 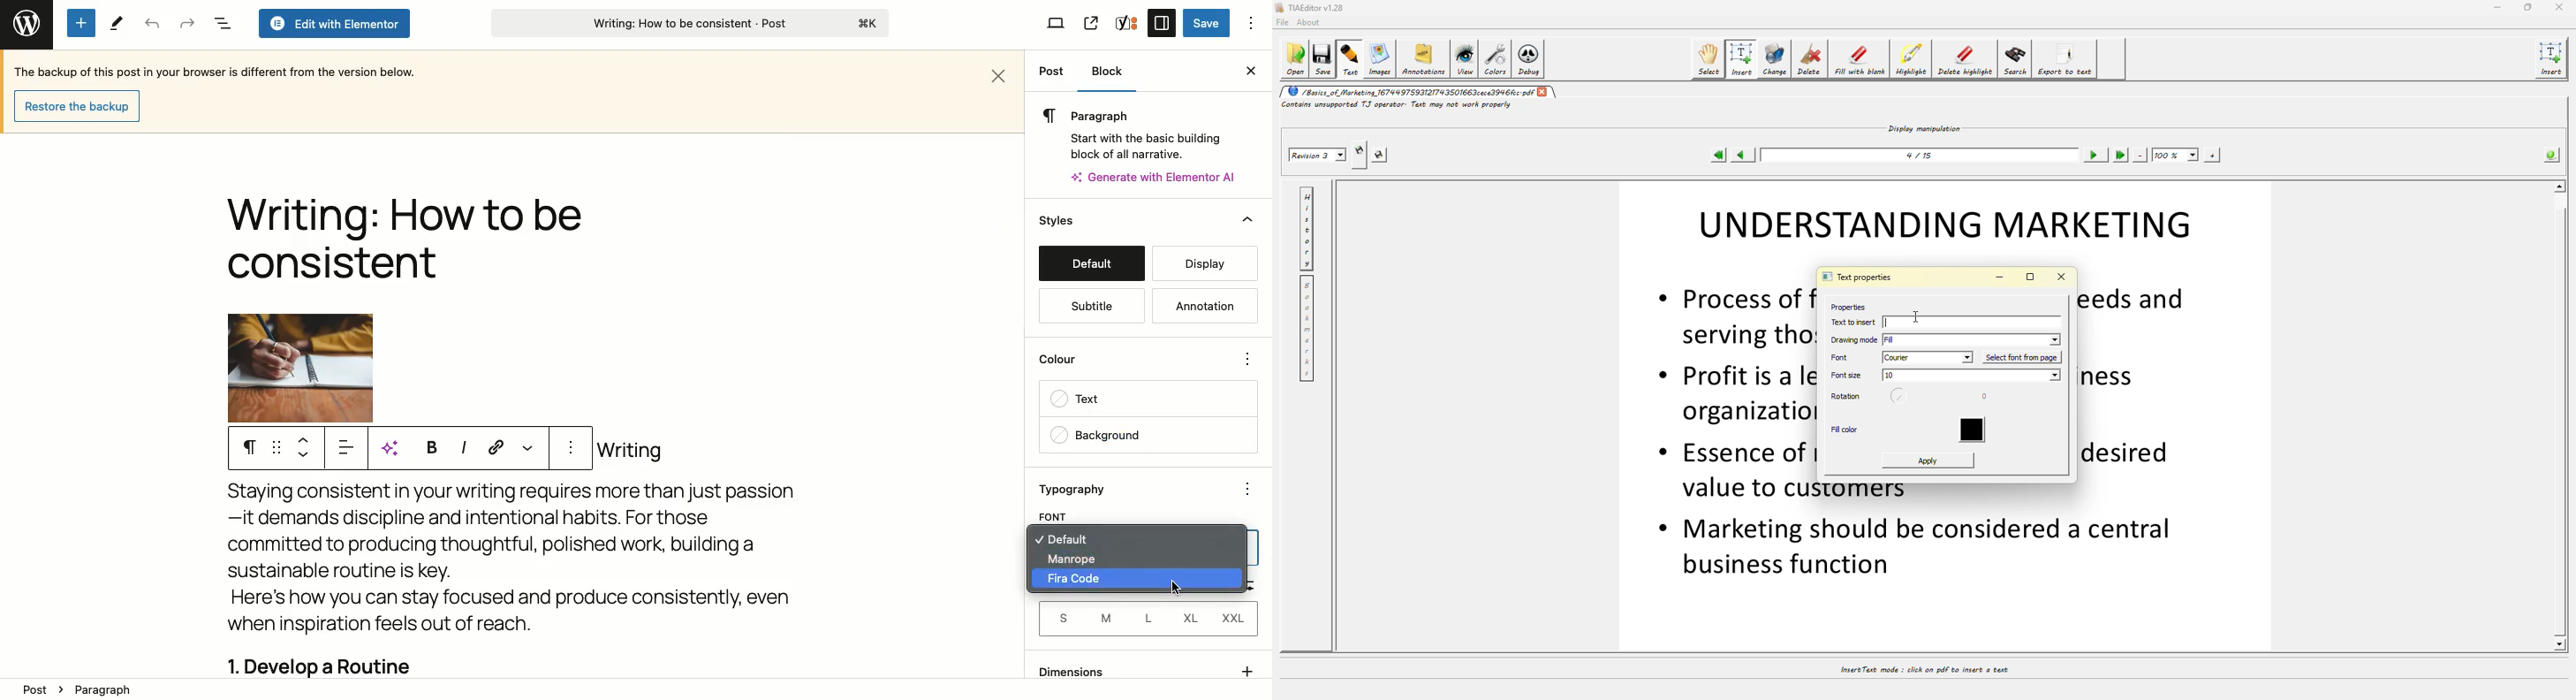 What do you see at coordinates (1155, 177) in the screenshot?
I see `Generate with Elementor AI` at bounding box center [1155, 177].